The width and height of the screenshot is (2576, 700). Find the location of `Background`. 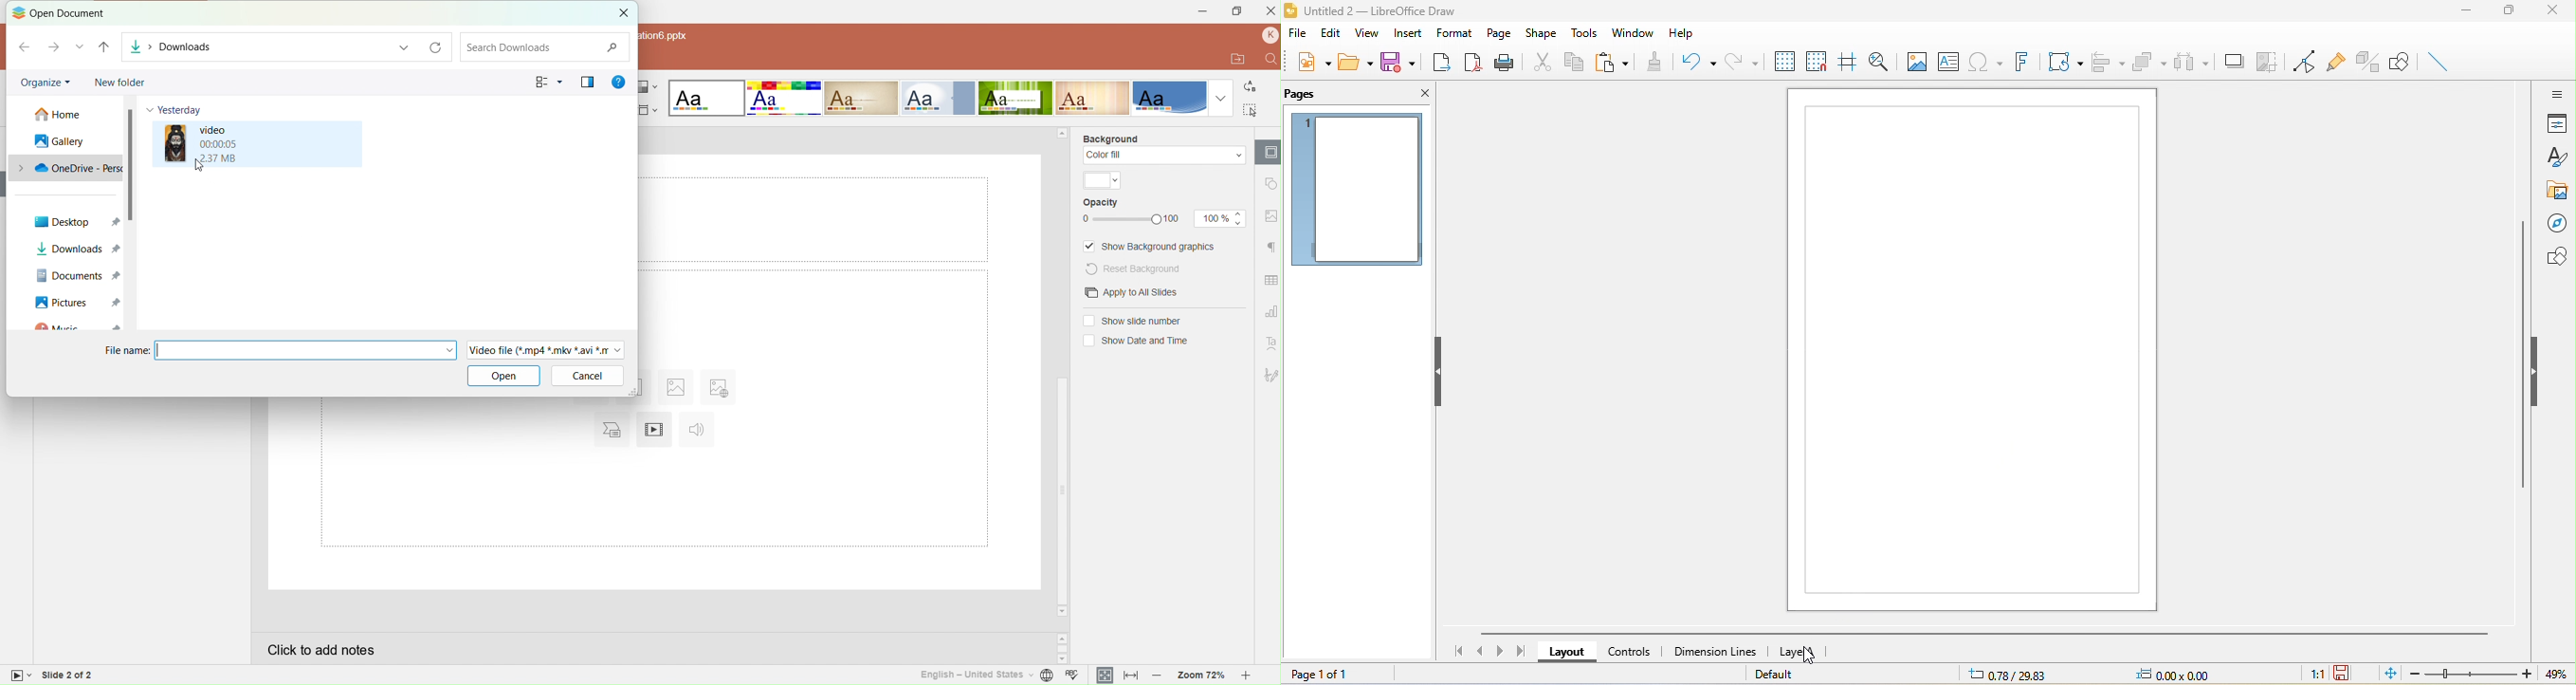

Background is located at coordinates (1115, 138).